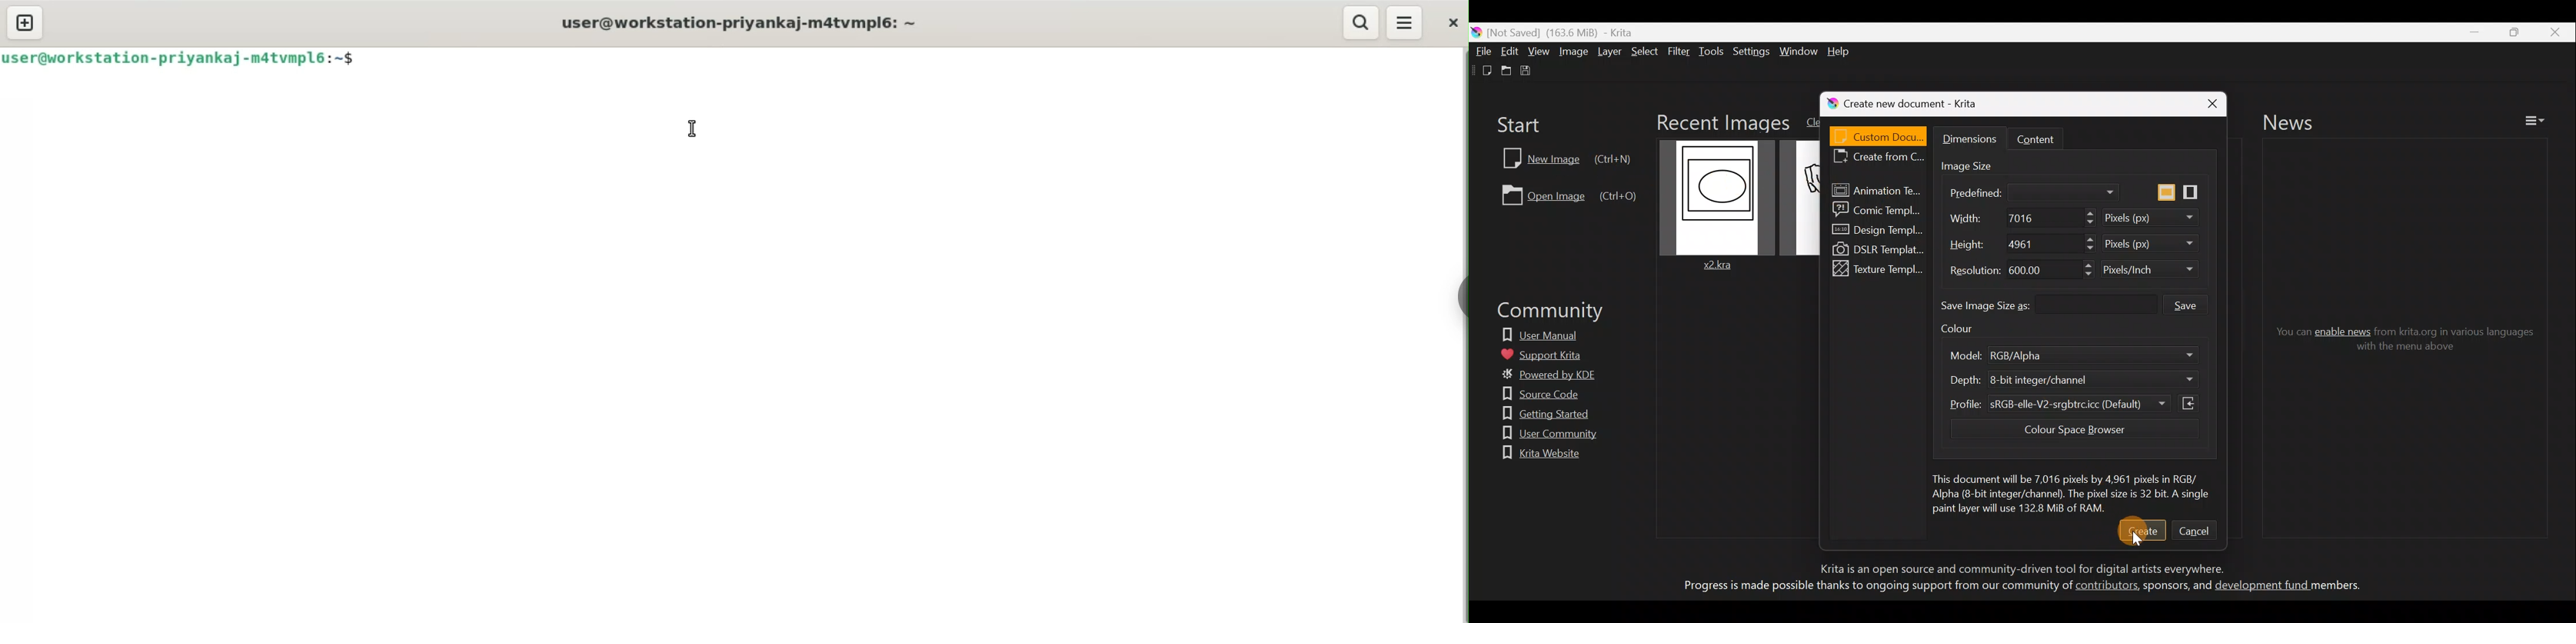  What do you see at coordinates (1611, 54) in the screenshot?
I see `Layer` at bounding box center [1611, 54].